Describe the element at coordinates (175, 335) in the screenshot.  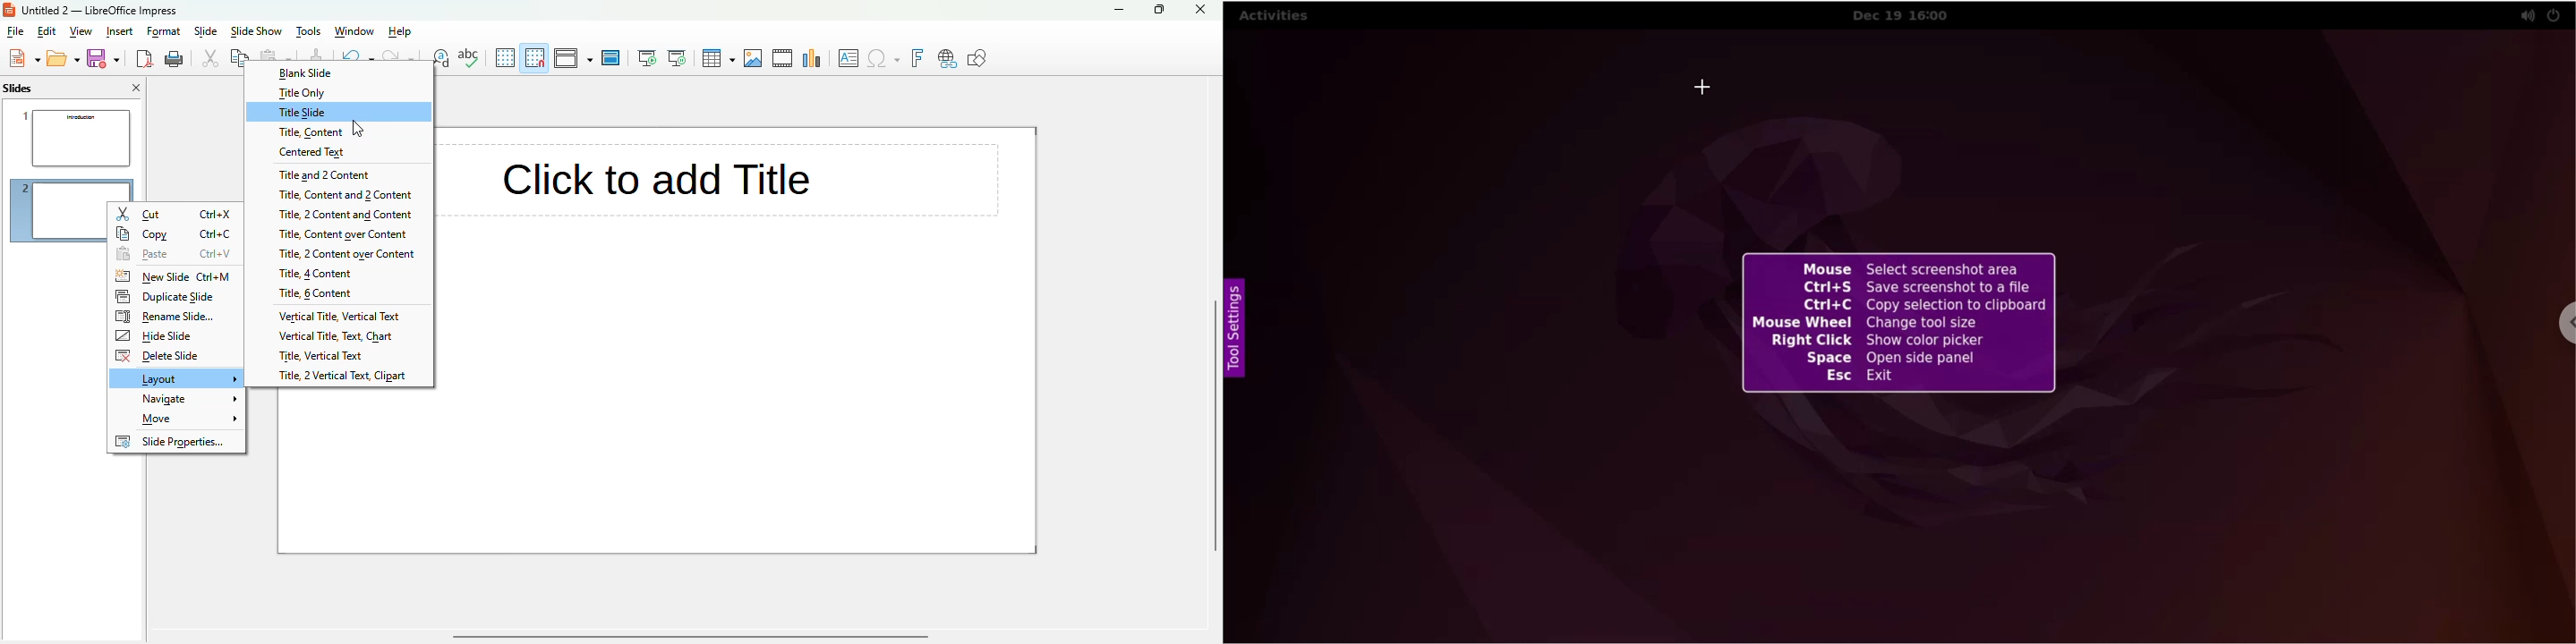
I see `hide slide` at that location.